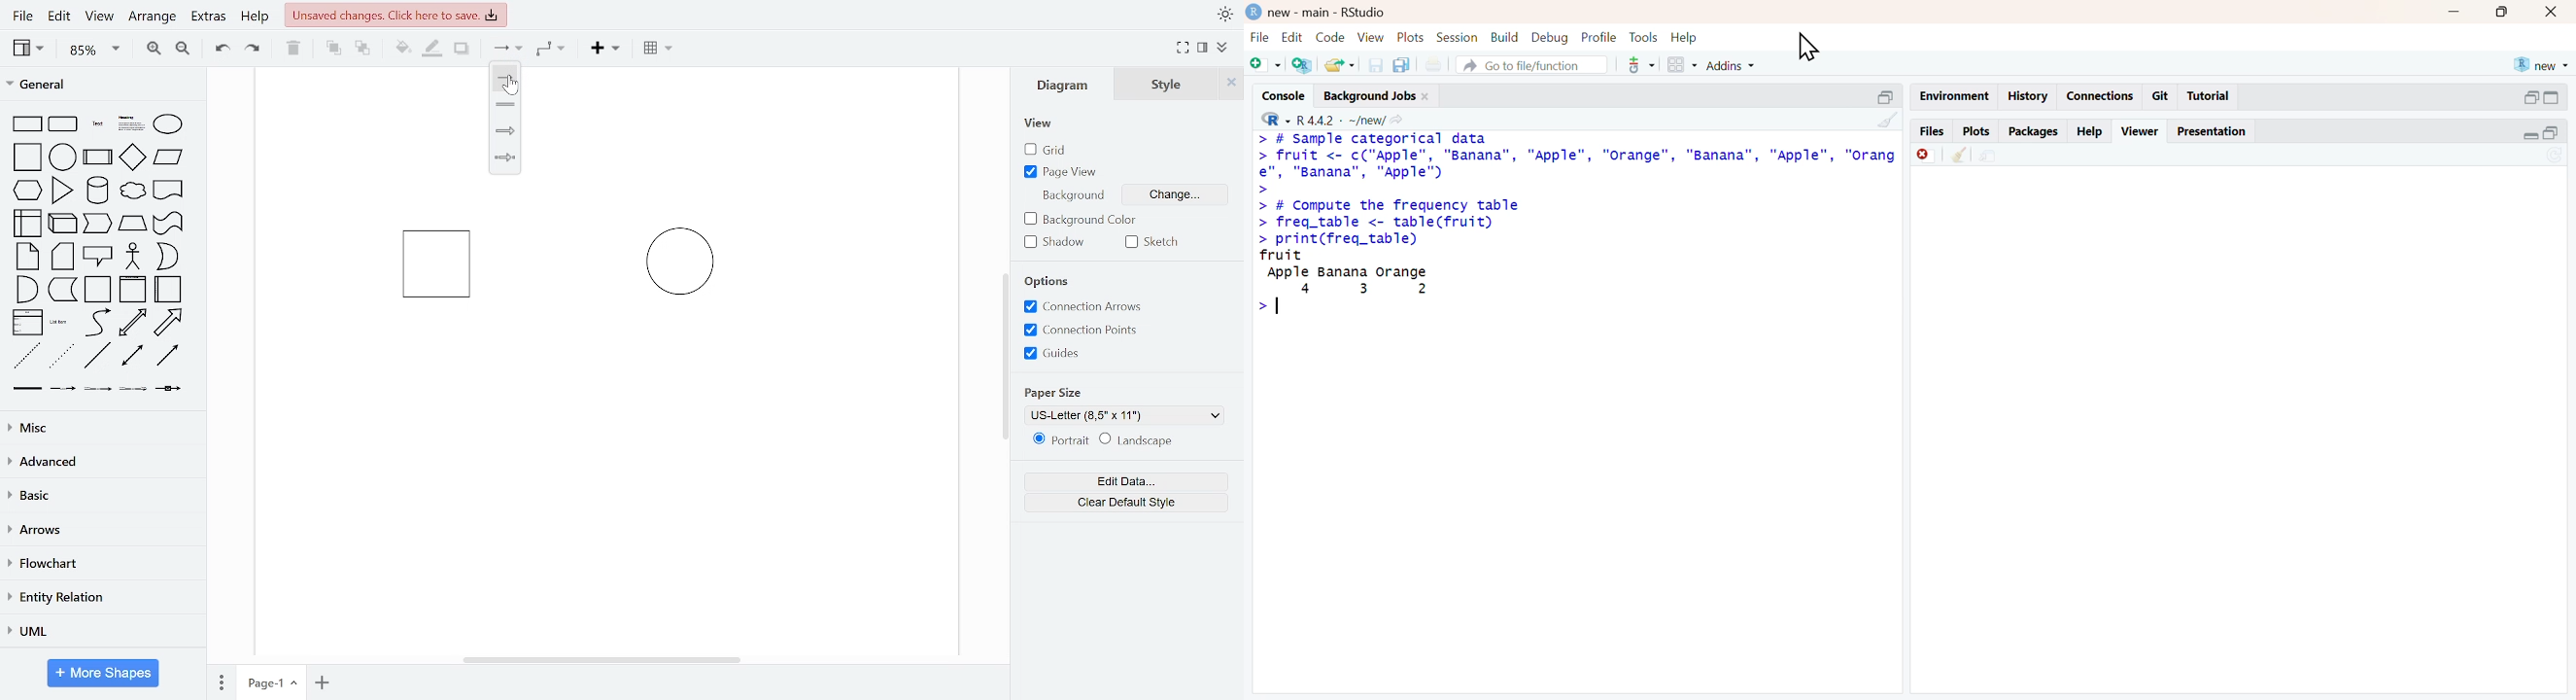 The height and width of the screenshot is (700, 2576). Describe the element at coordinates (2555, 13) in the screenshot. I see `close` at that location.